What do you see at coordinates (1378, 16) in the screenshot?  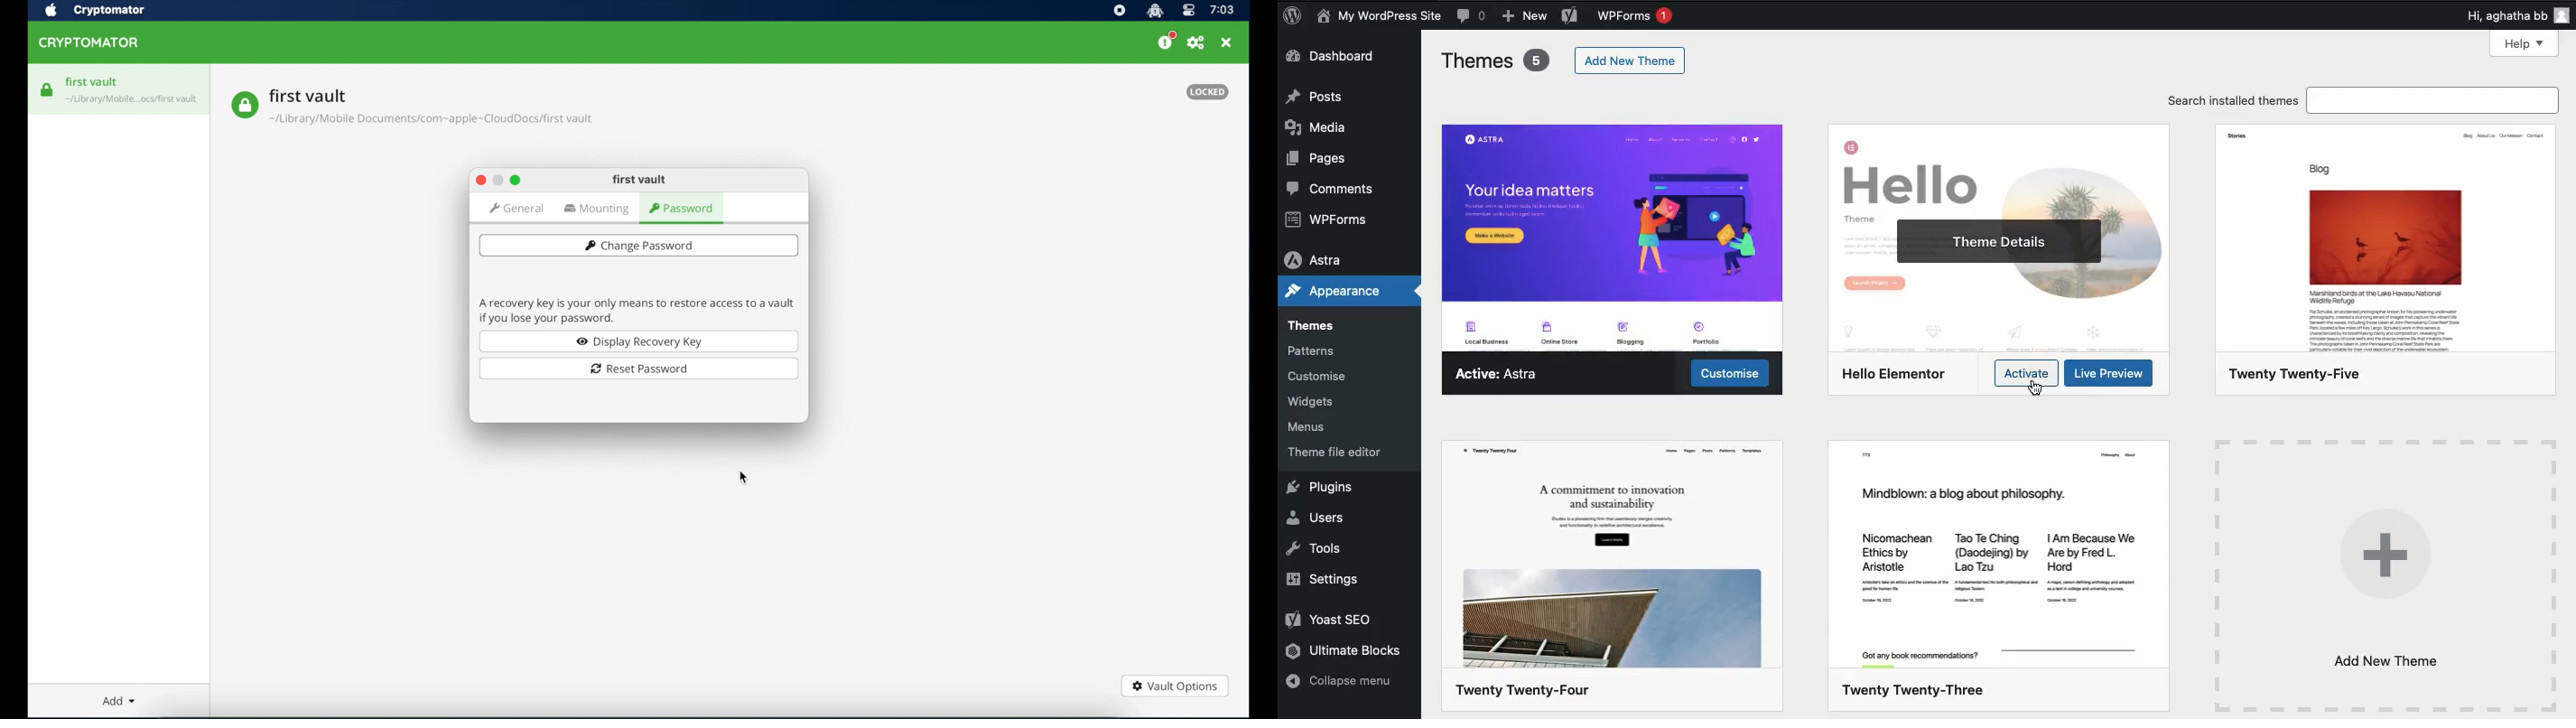 I see `Name` at bounding box center [1378, 16].